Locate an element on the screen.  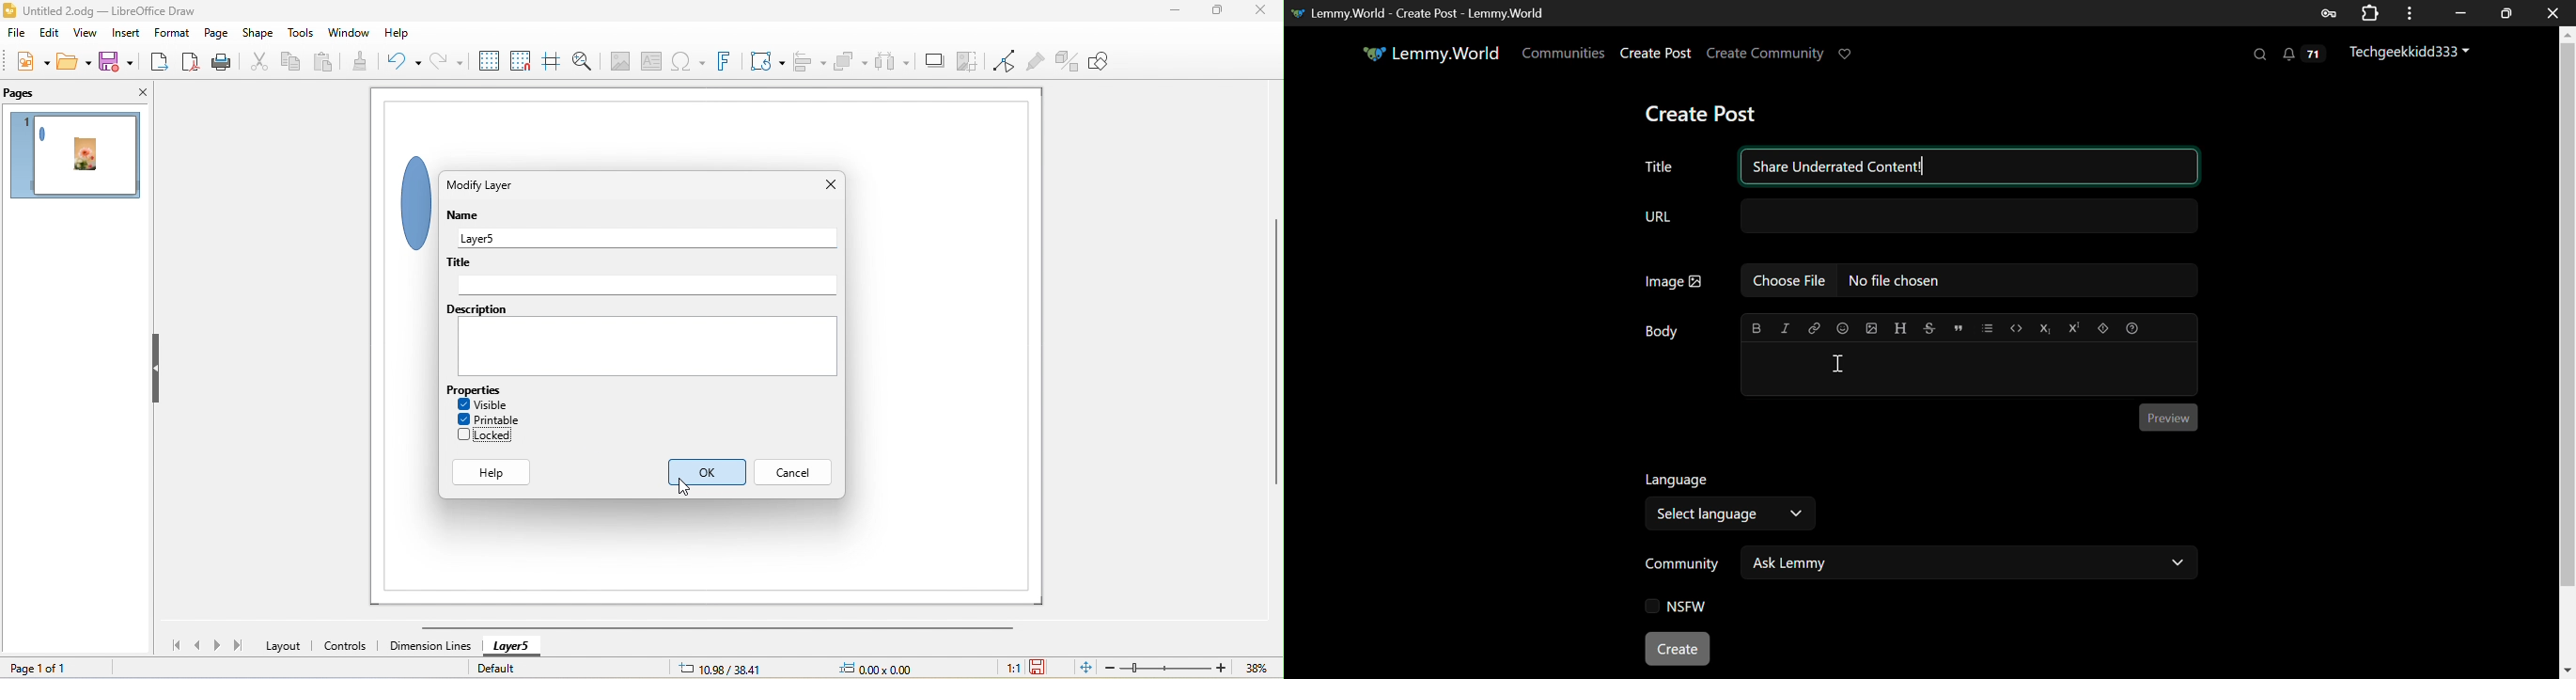
zoom in is located at coordinates (1222, 667).